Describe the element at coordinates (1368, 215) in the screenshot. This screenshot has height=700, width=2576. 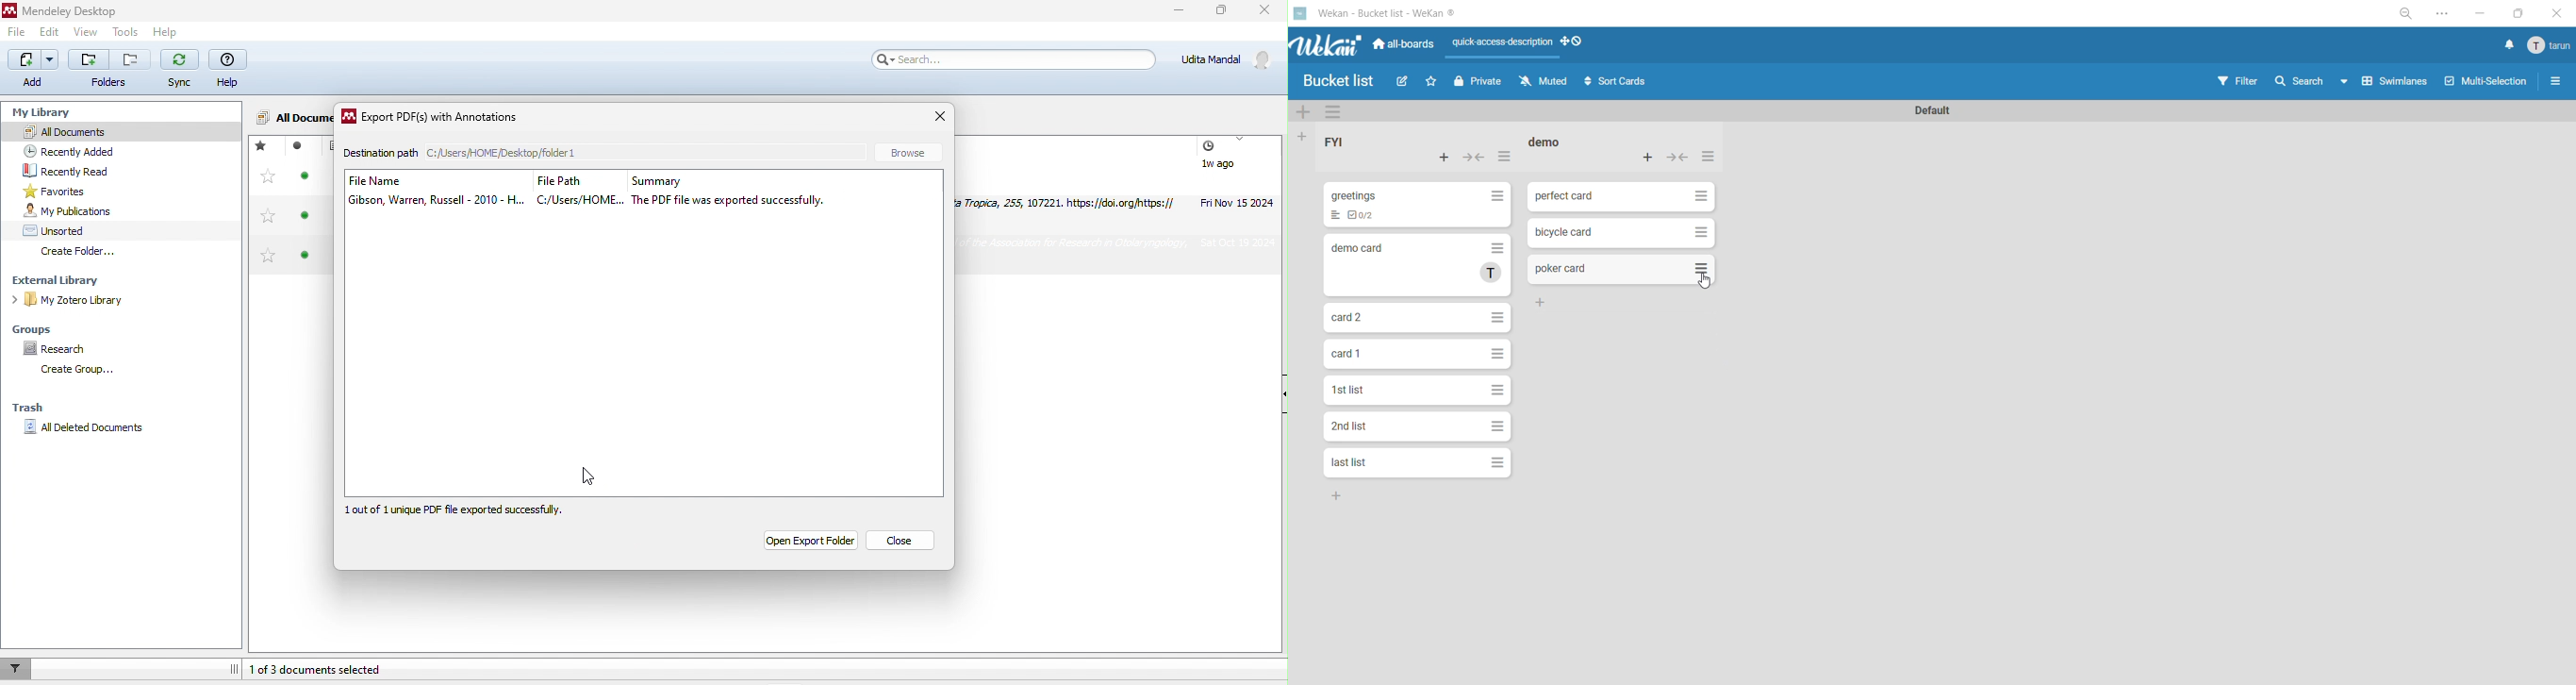
I see `To-do` at that location.